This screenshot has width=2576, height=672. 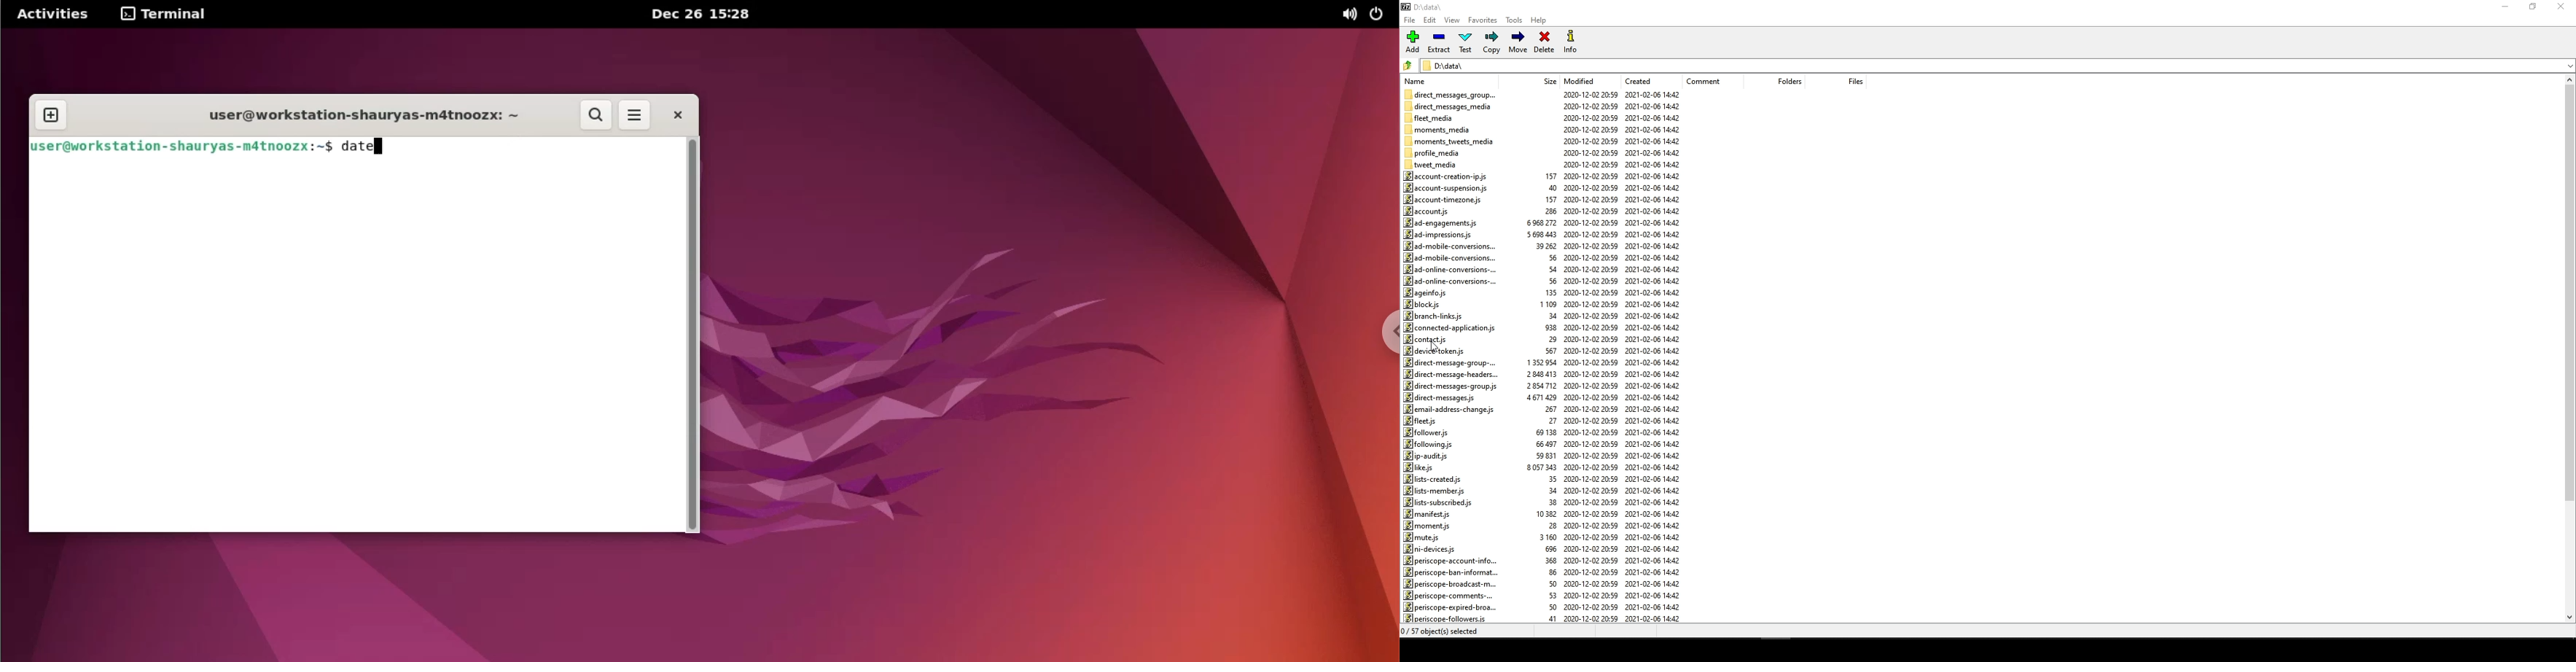 I want to click on Test, so click(x=1466, y=42).